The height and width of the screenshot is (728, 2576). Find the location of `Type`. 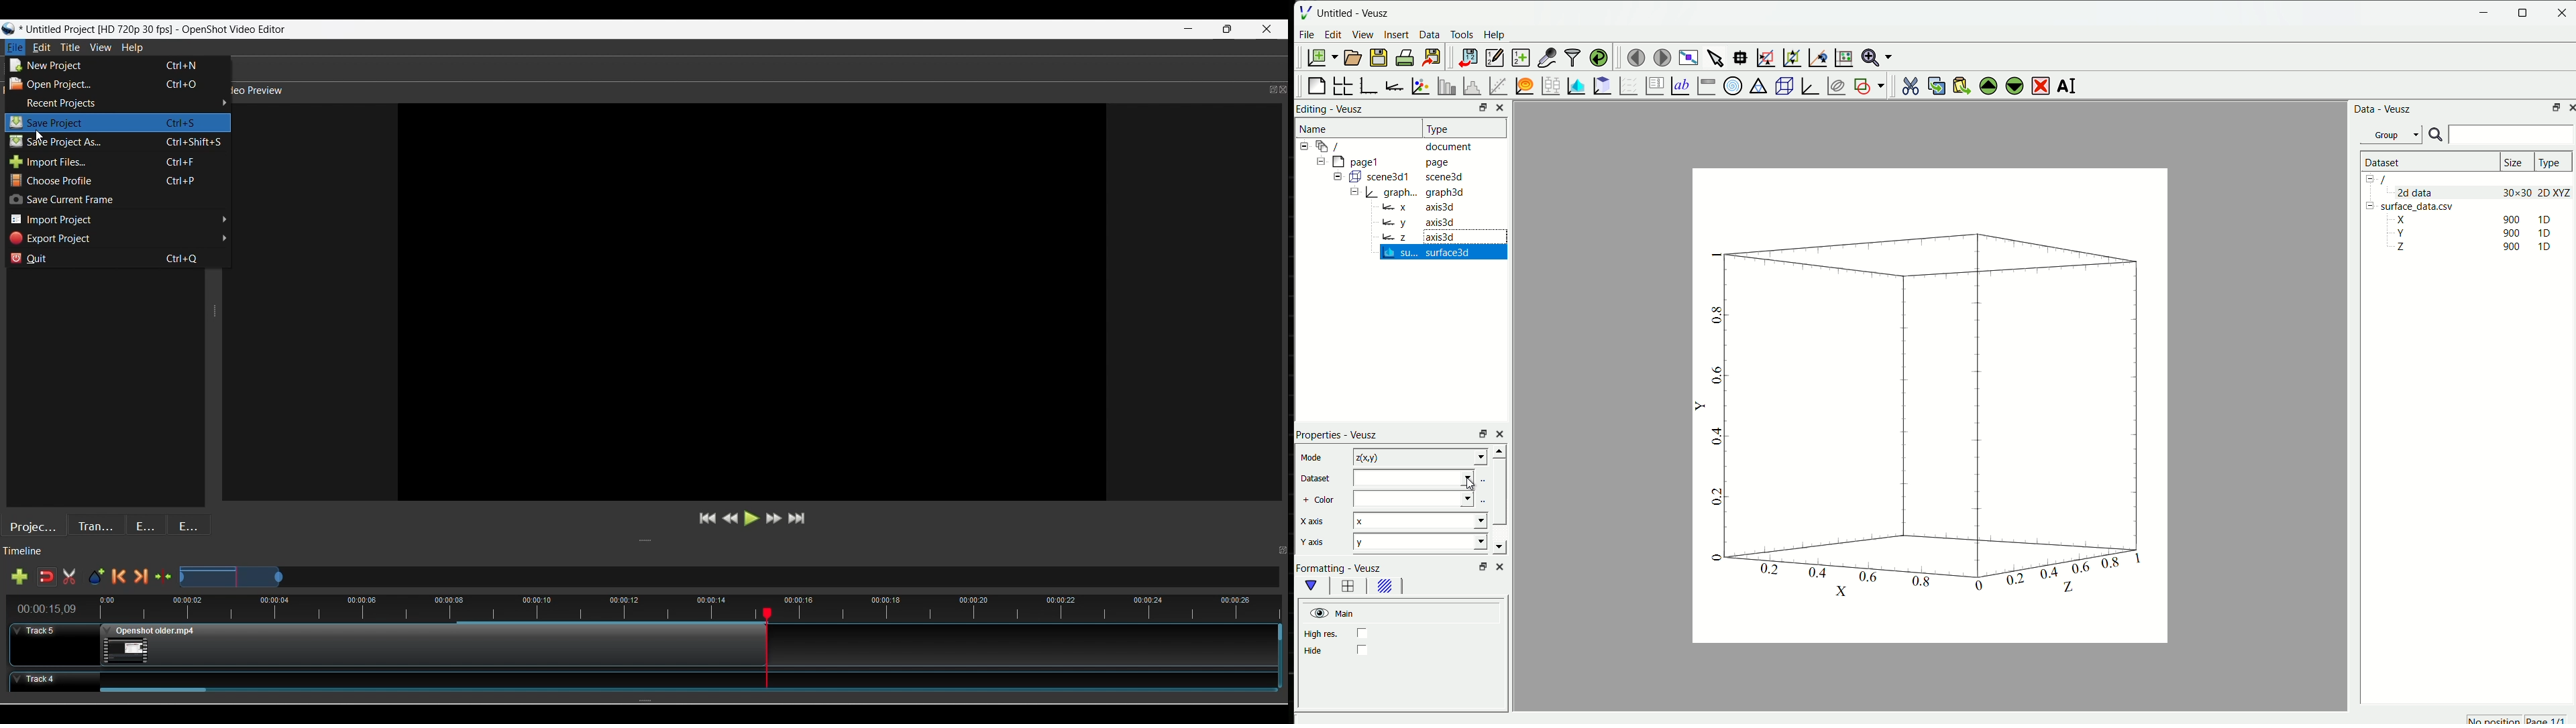

Type is located at coordinates (1437, 129).